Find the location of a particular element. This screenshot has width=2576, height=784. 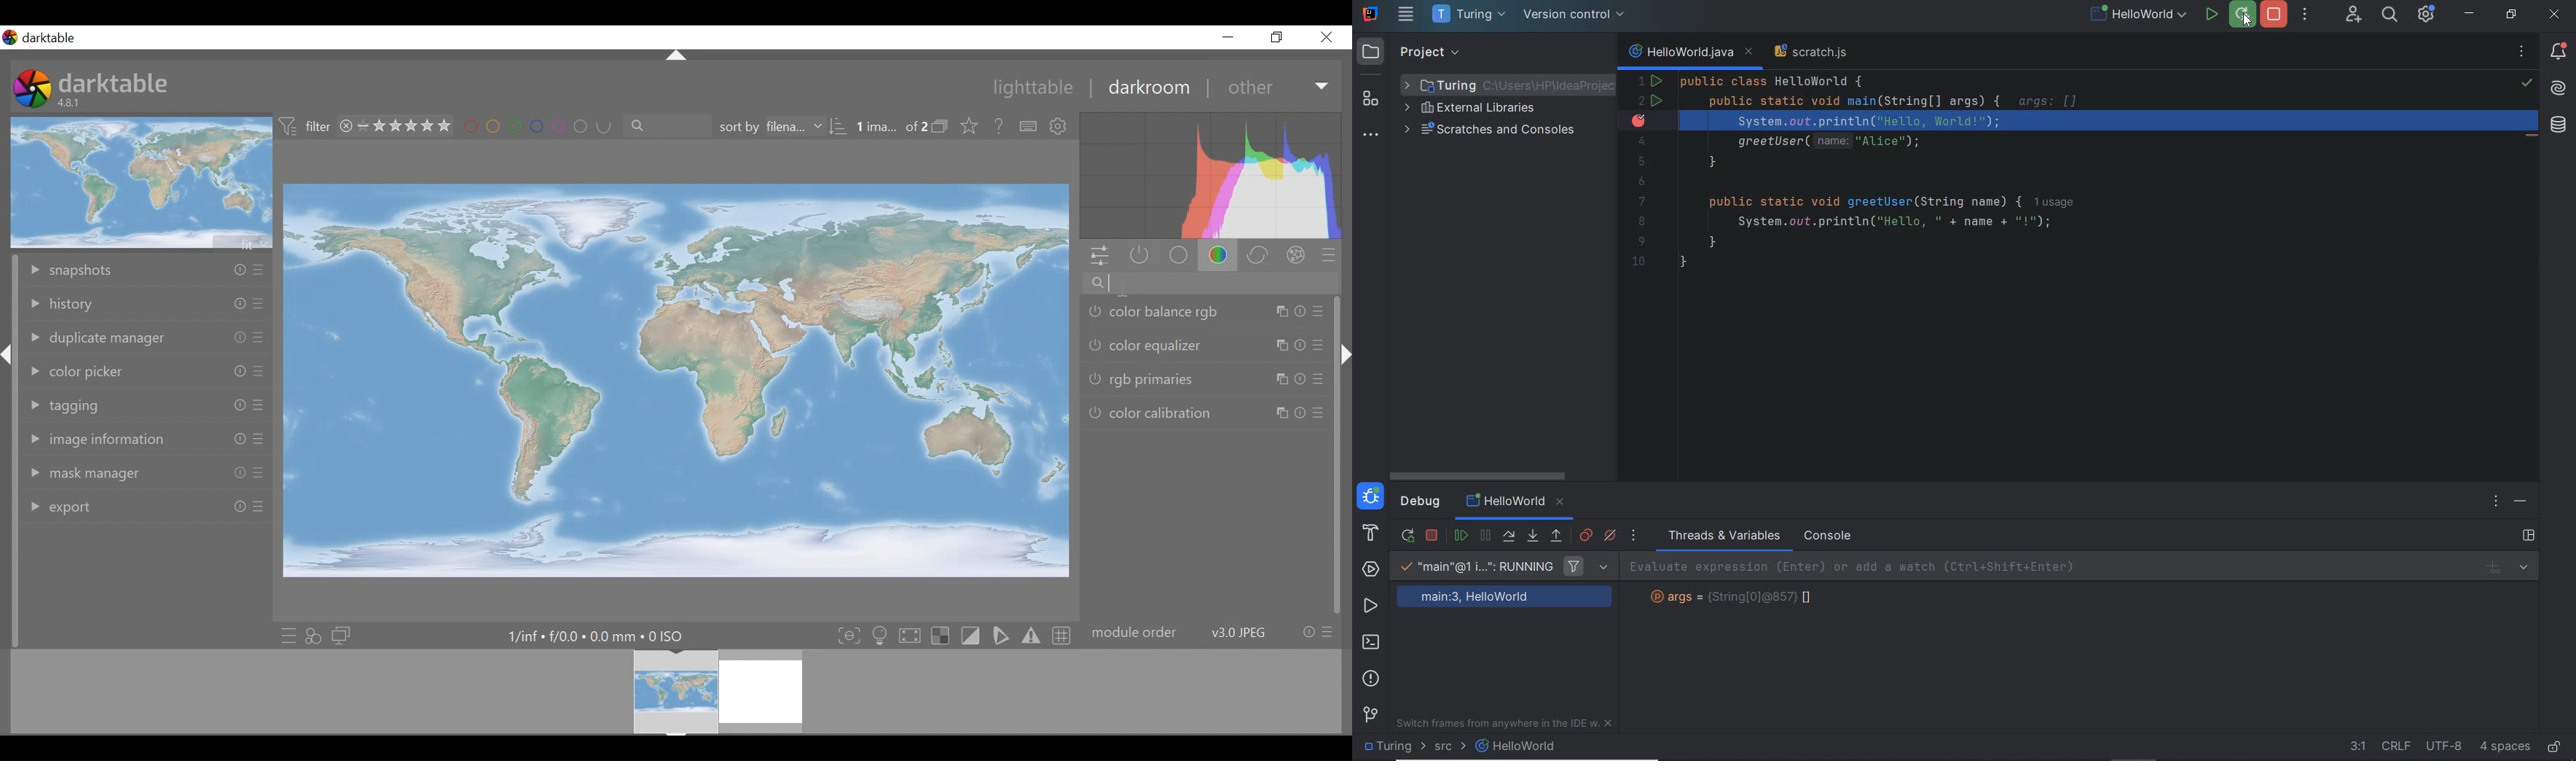

rgb primaries is located at coordinates (1209, 377).